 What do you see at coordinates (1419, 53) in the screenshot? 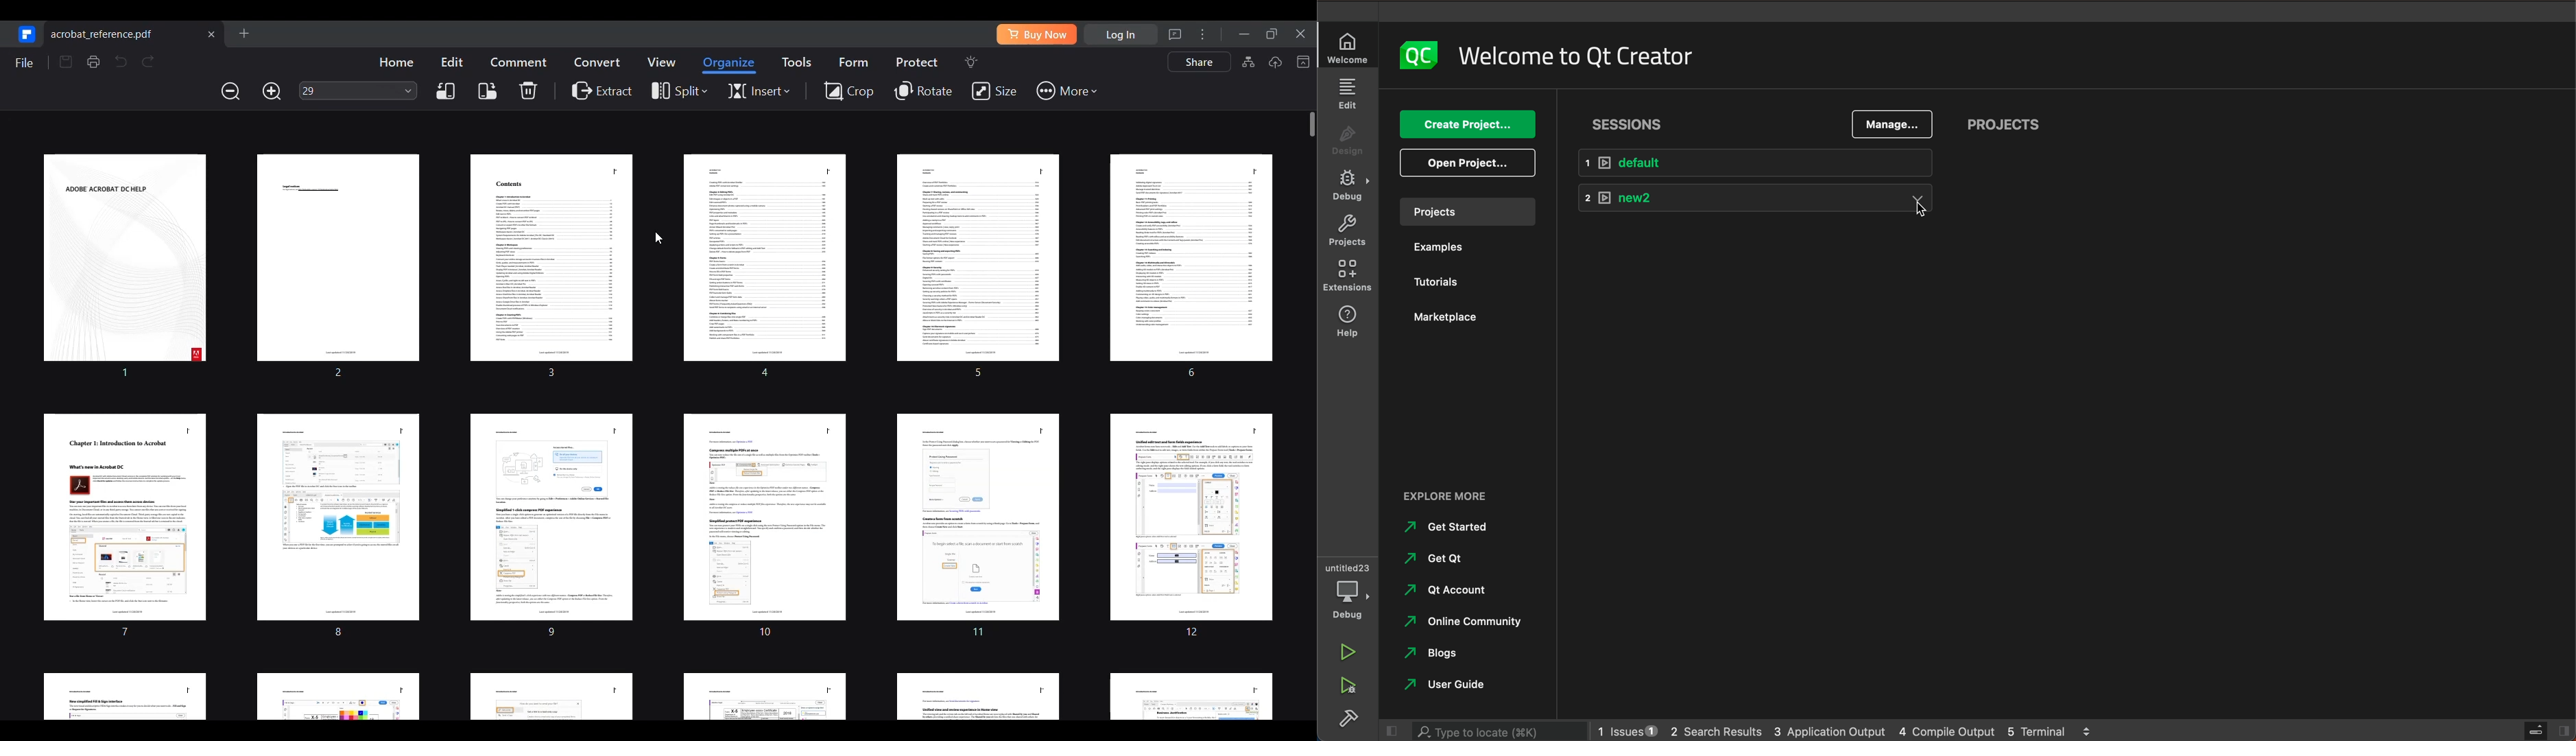
I see `logo` at bounding box center [1419, 53].